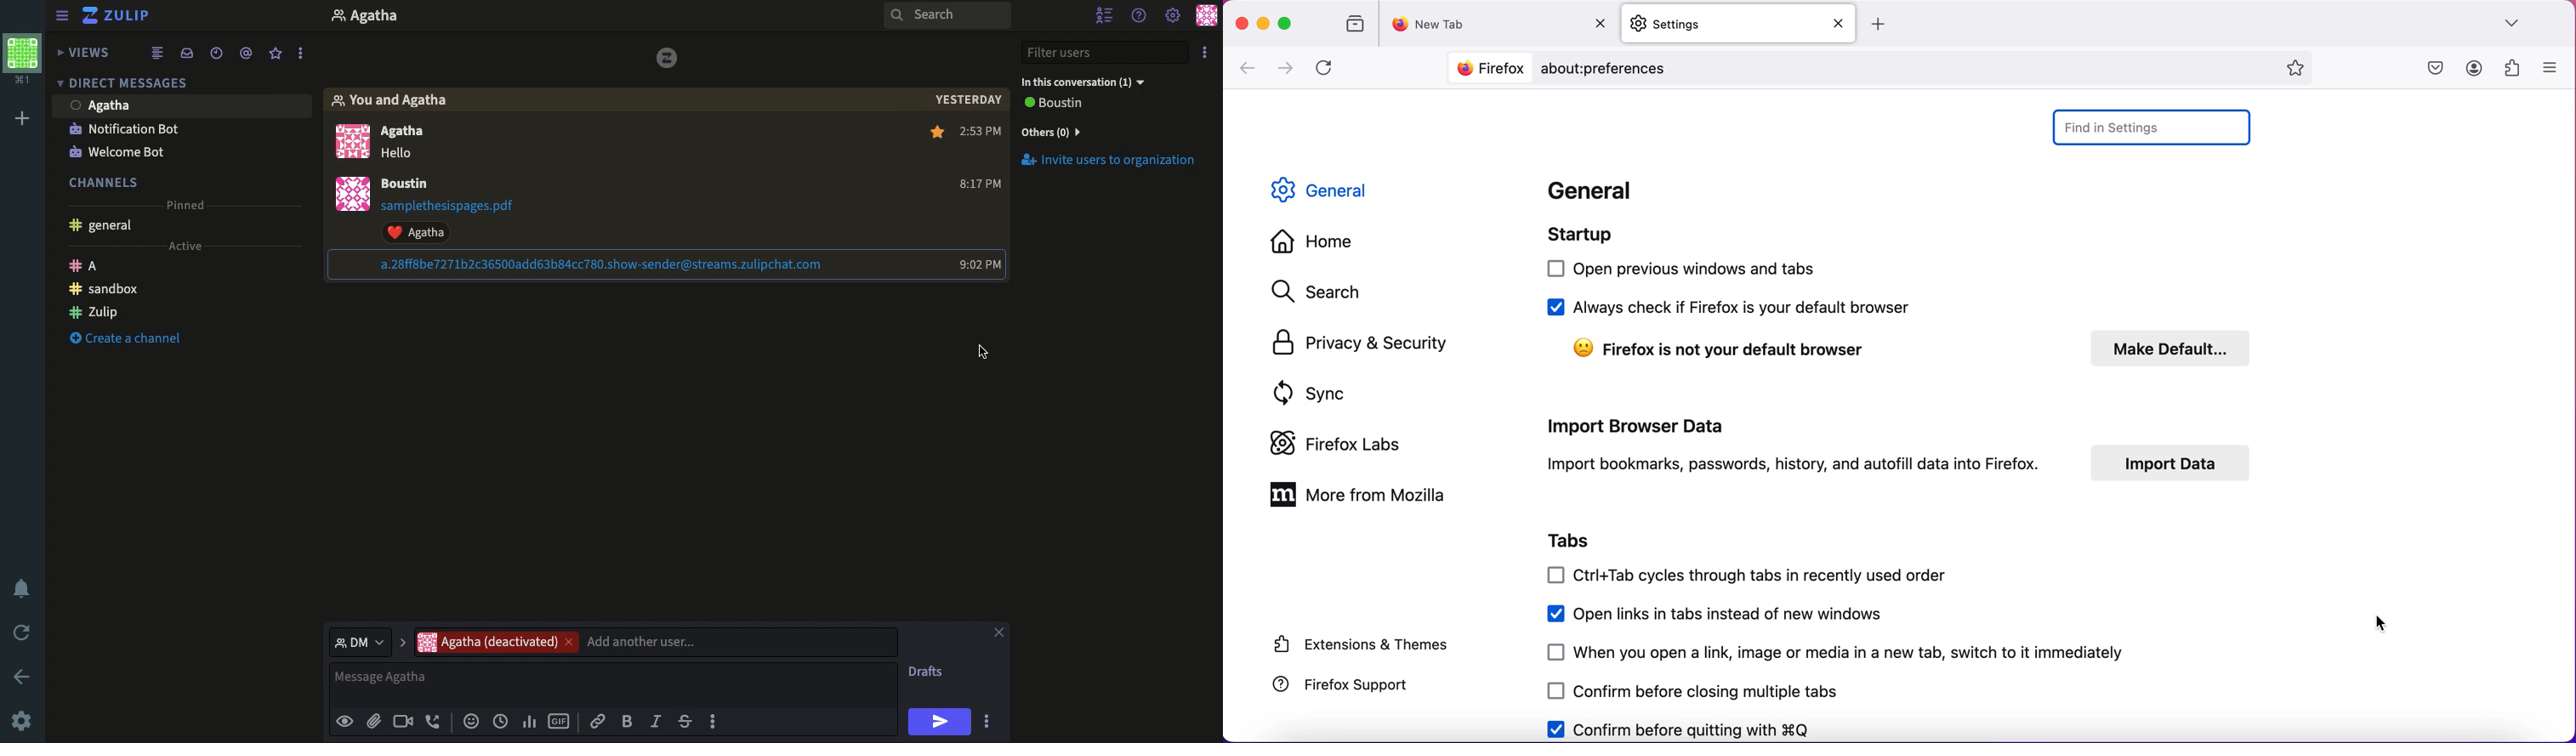  I want to click on User, so click(408, 183).